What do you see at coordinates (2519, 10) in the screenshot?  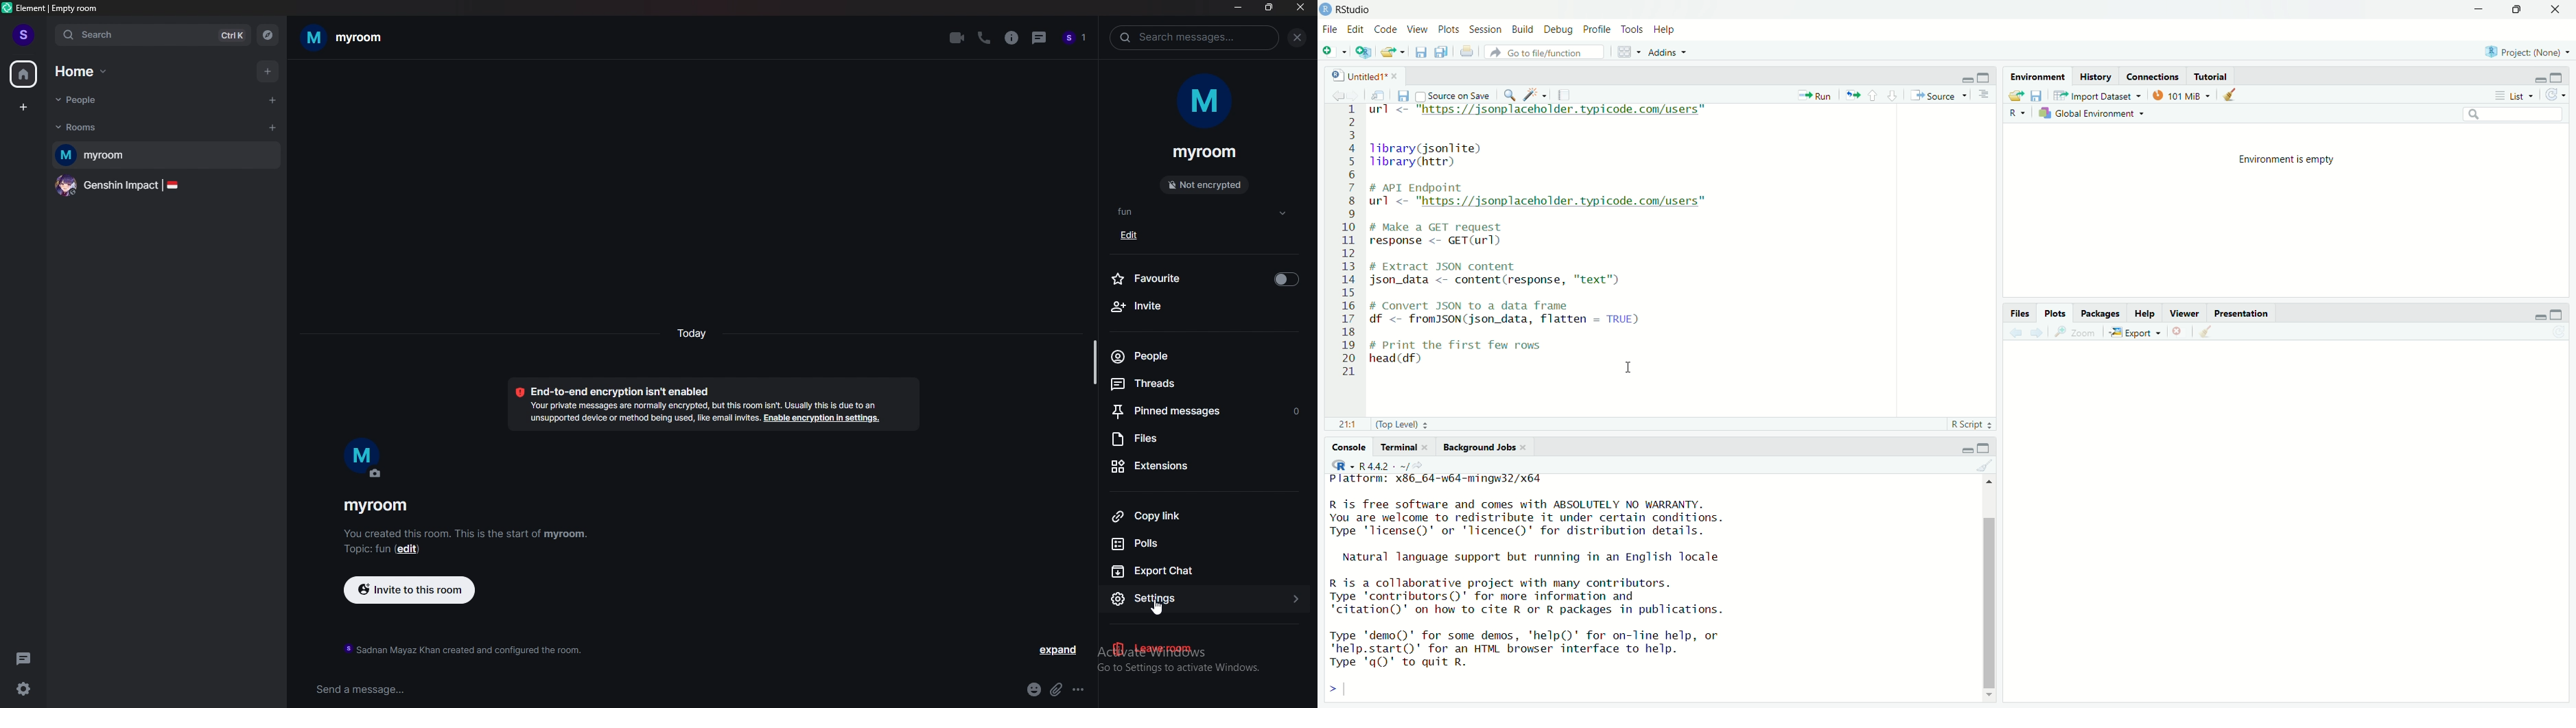 I see `Restore Down` at bounding box center [2519, 10].